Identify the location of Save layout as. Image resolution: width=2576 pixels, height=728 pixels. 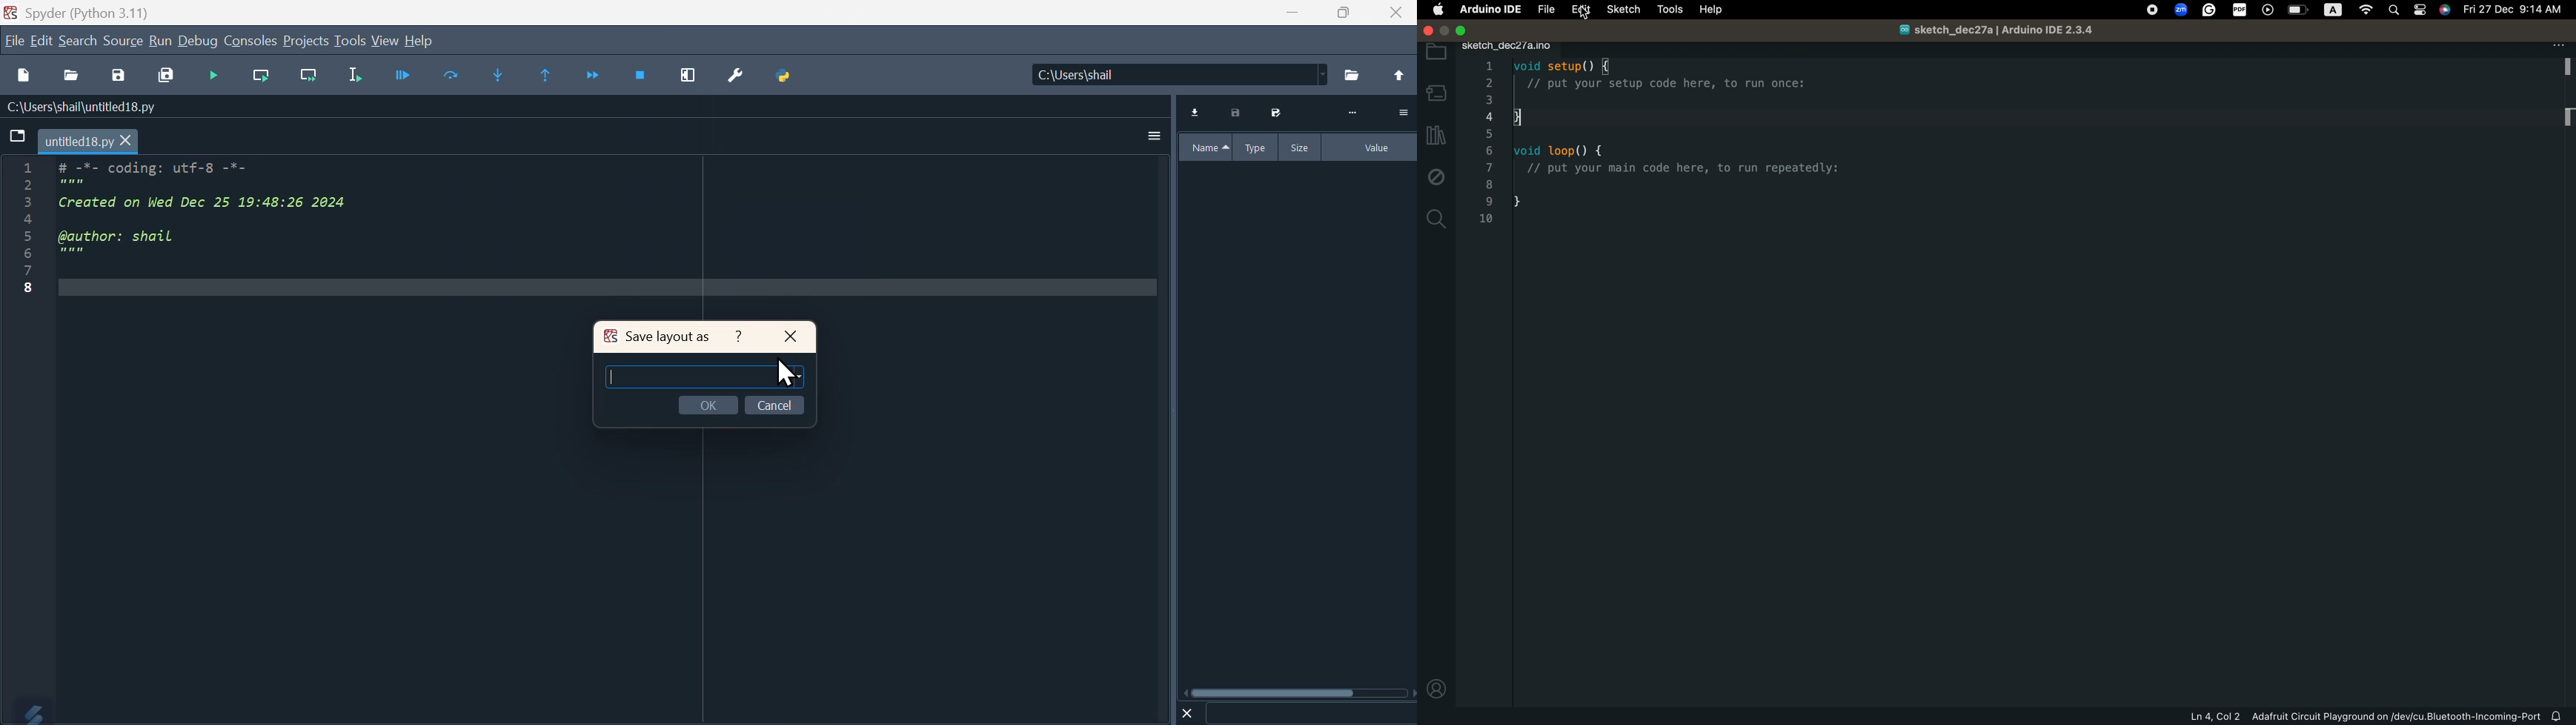
(657, 337).